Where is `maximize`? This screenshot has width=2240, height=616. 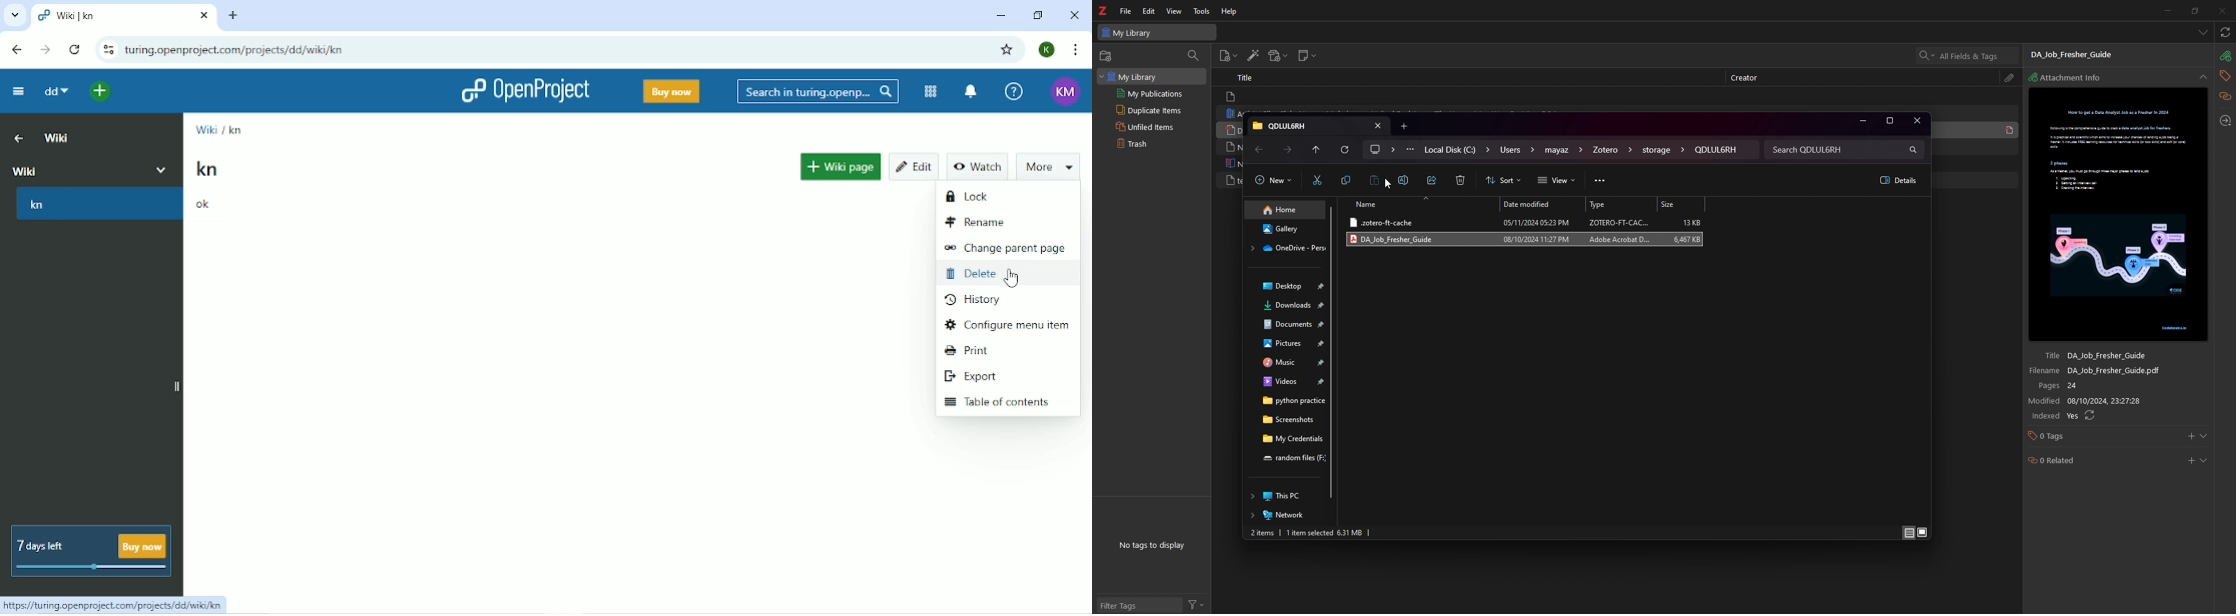
maximize is located at coordinates (1888, 120).